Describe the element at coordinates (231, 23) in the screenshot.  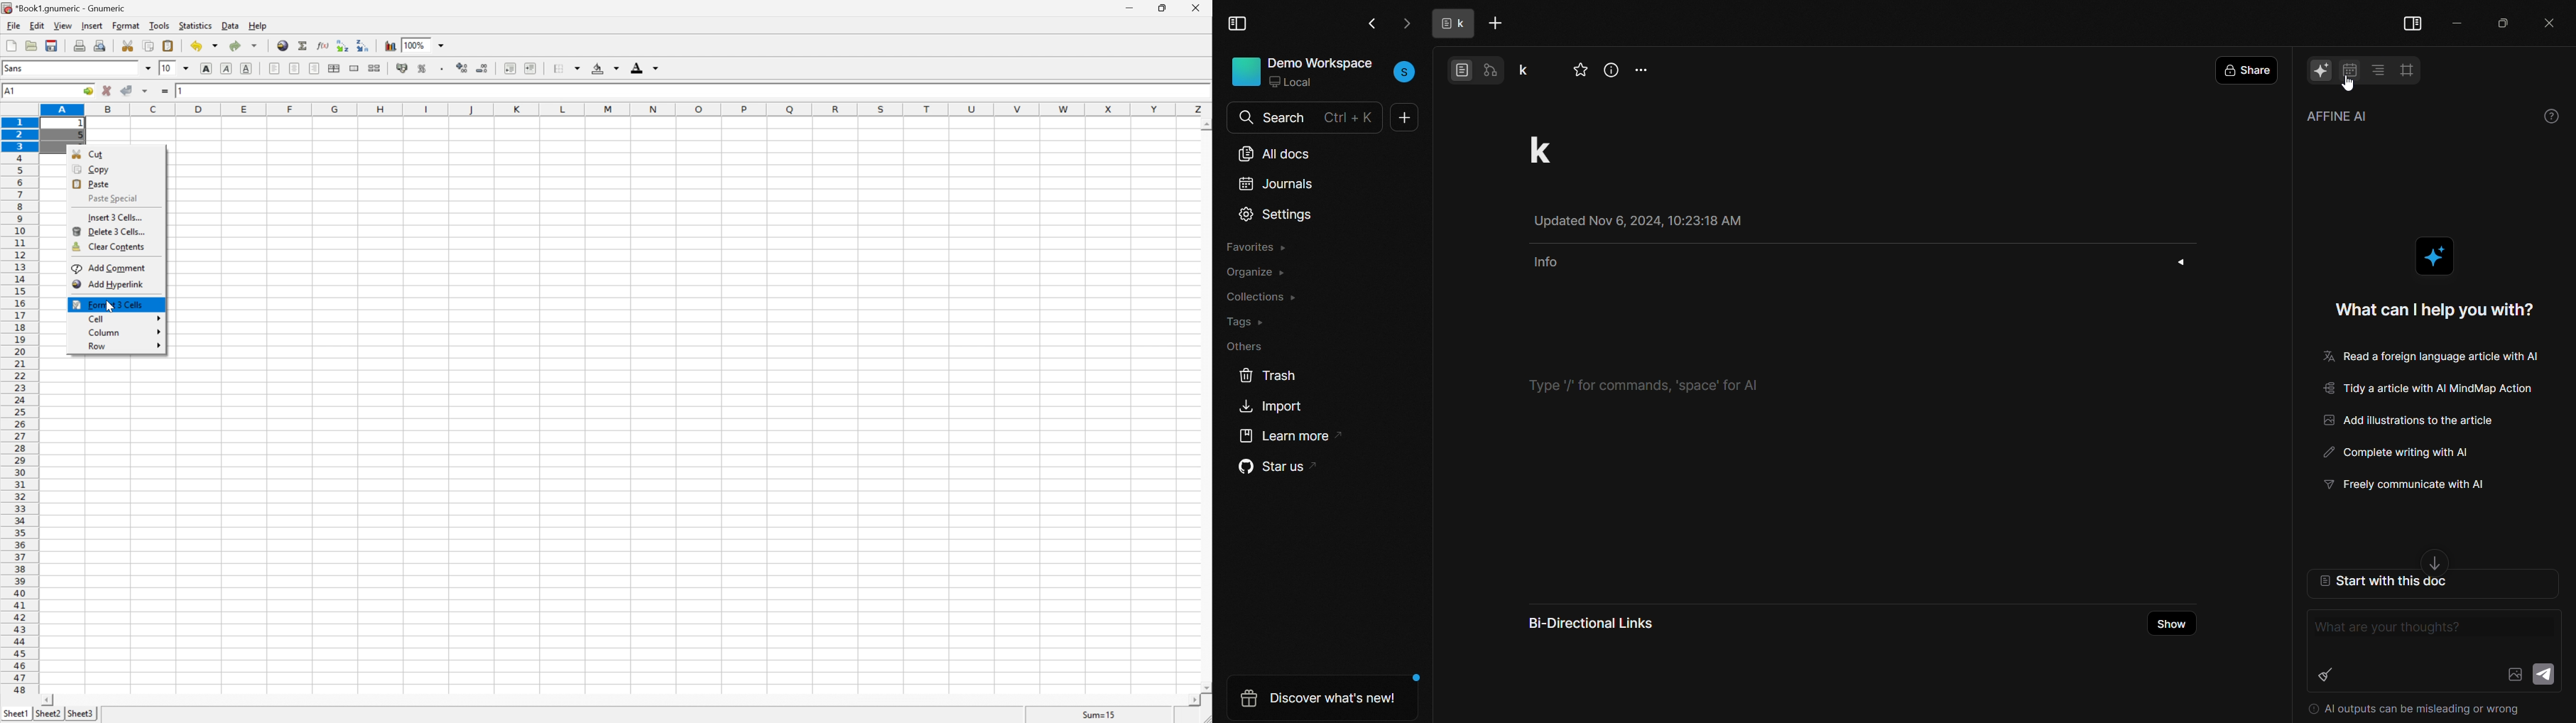
I see `data` at that location.